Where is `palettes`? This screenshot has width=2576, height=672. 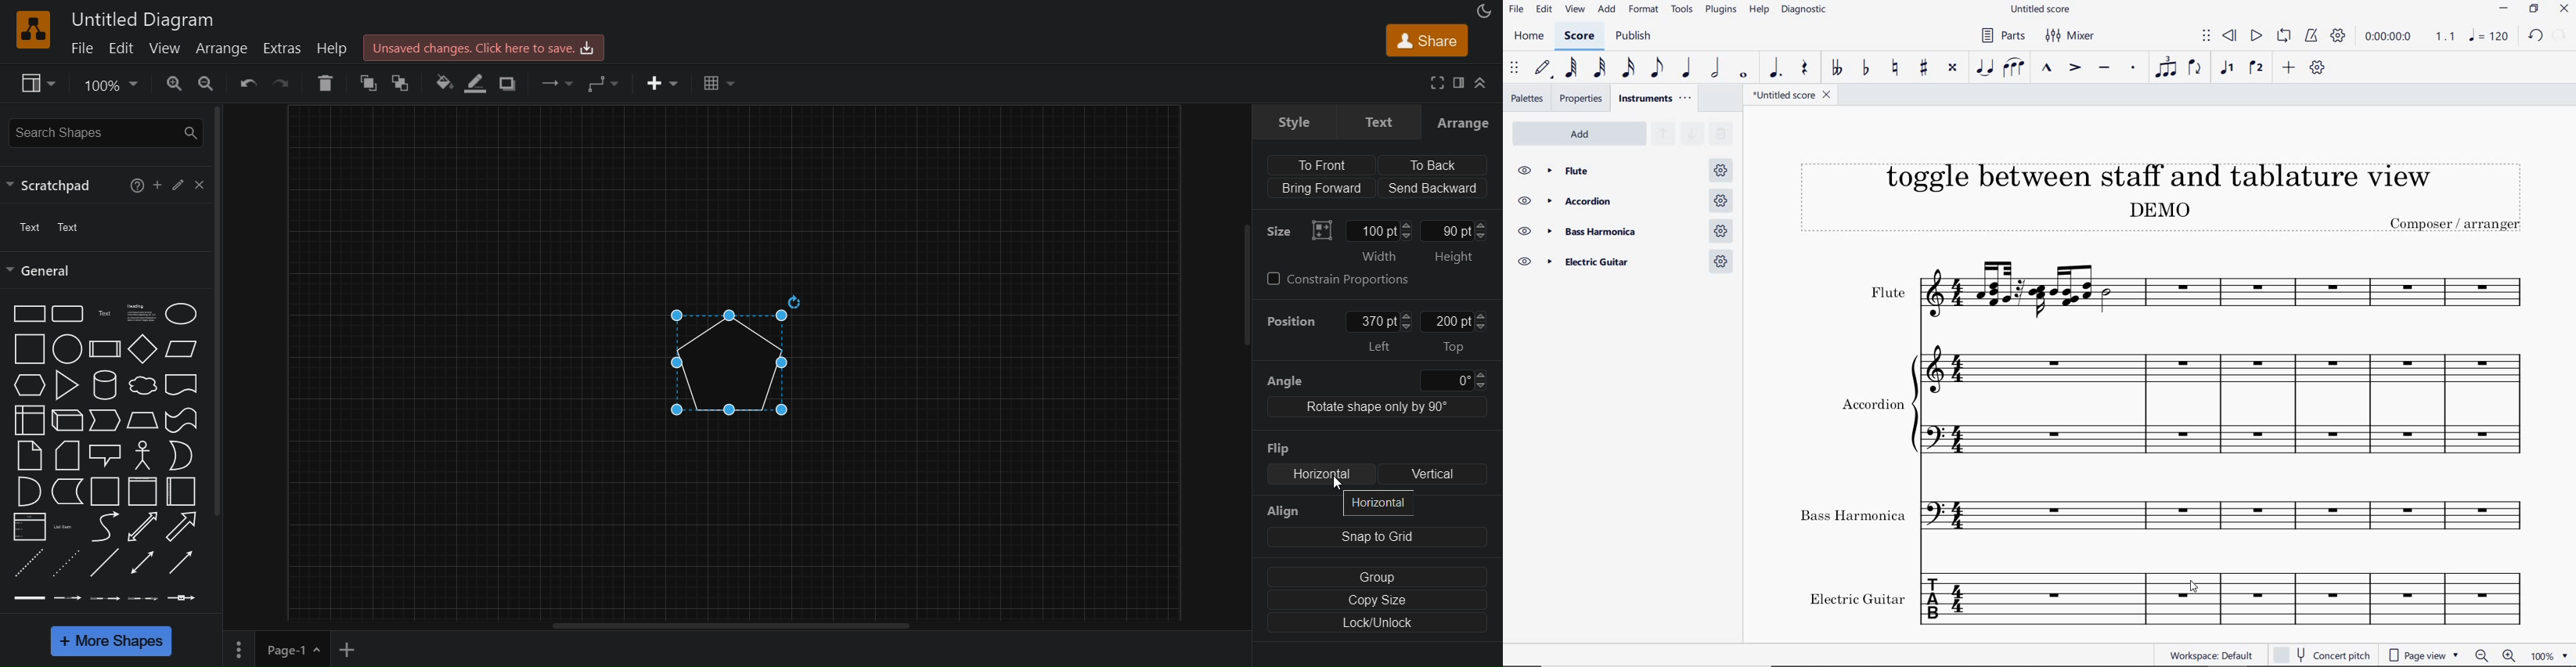 palettes is located at coordinates (1528, 97).